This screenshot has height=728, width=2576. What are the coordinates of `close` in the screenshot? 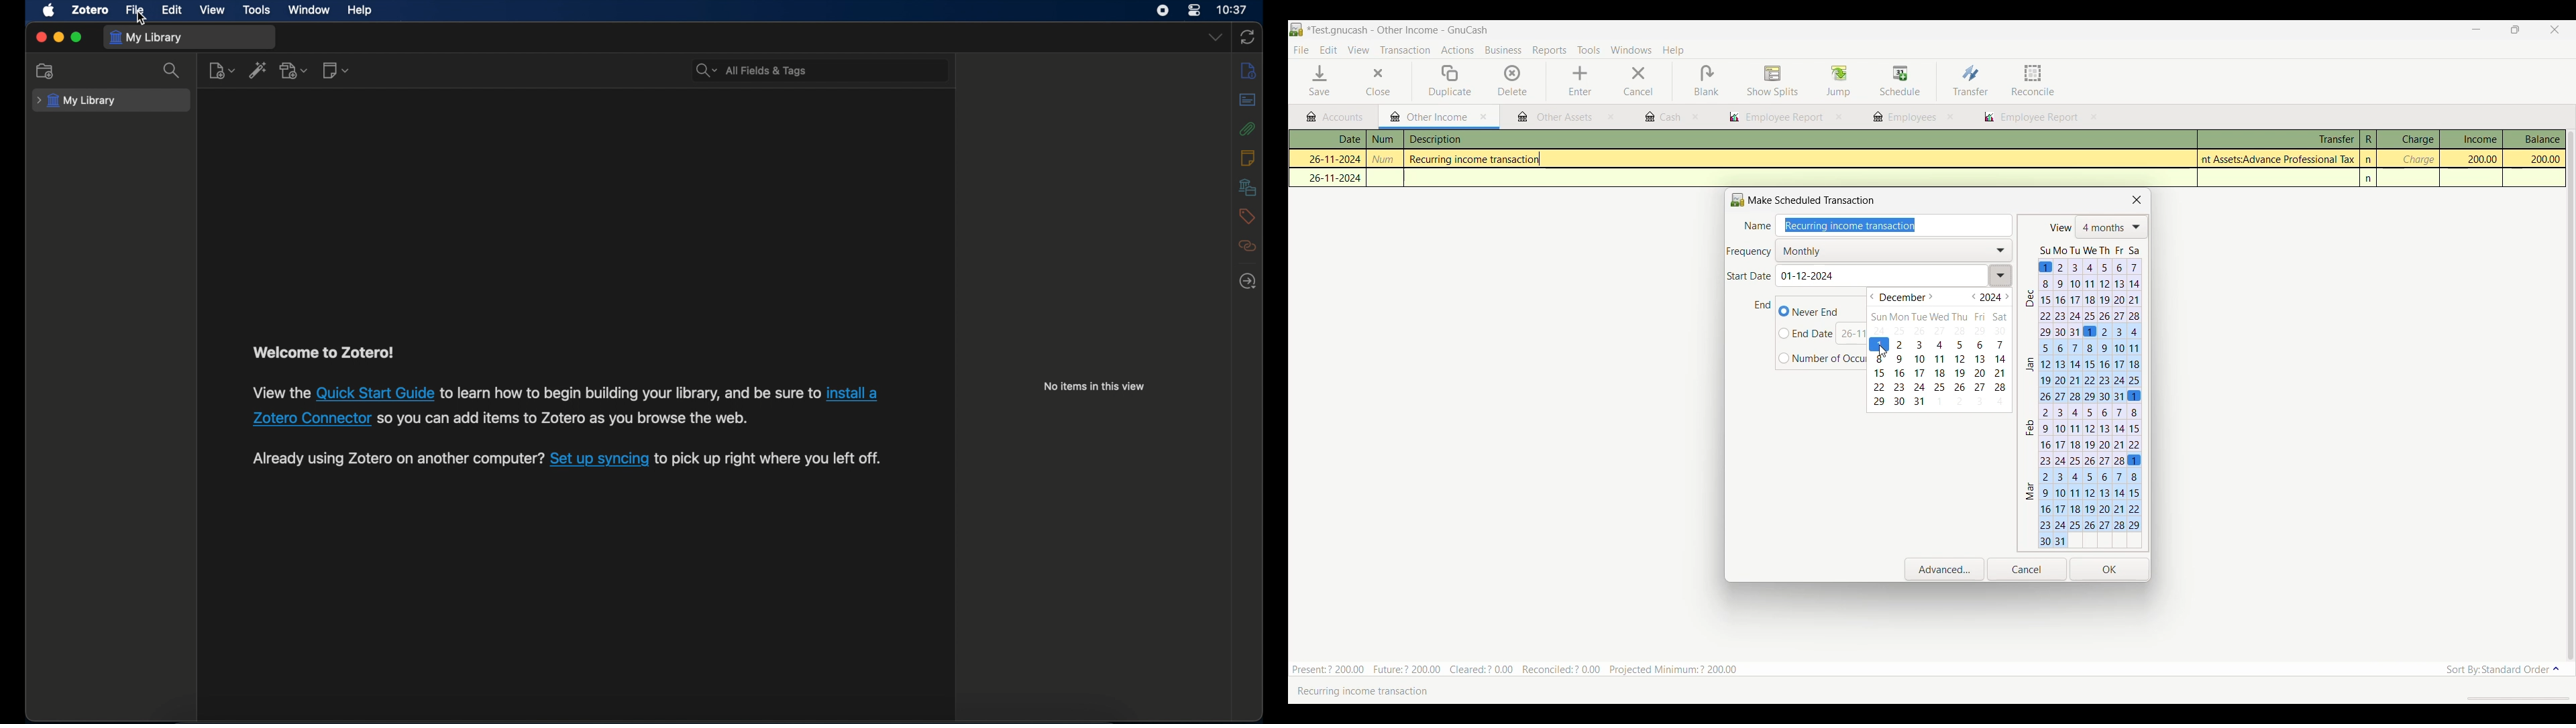 It's located at (1697, 117).